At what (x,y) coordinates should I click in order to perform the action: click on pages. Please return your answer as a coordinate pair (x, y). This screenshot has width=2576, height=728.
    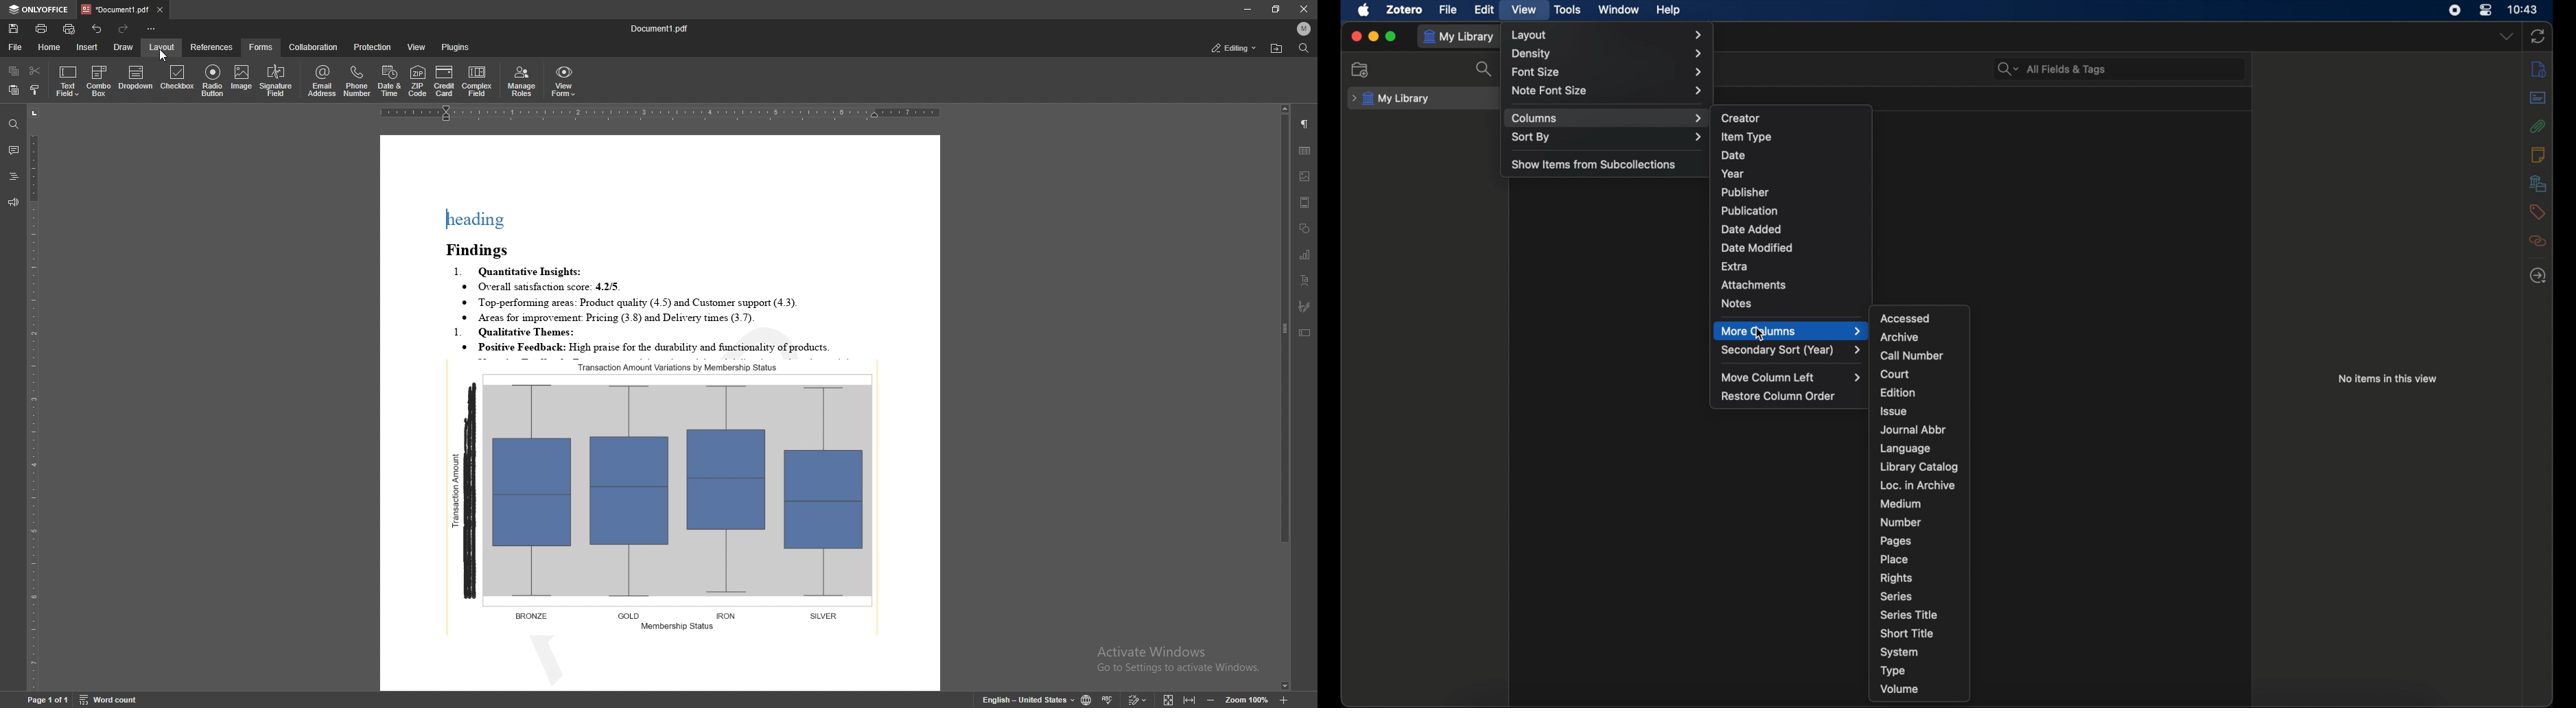
    Looking at the image, I should click on (1896, 541).